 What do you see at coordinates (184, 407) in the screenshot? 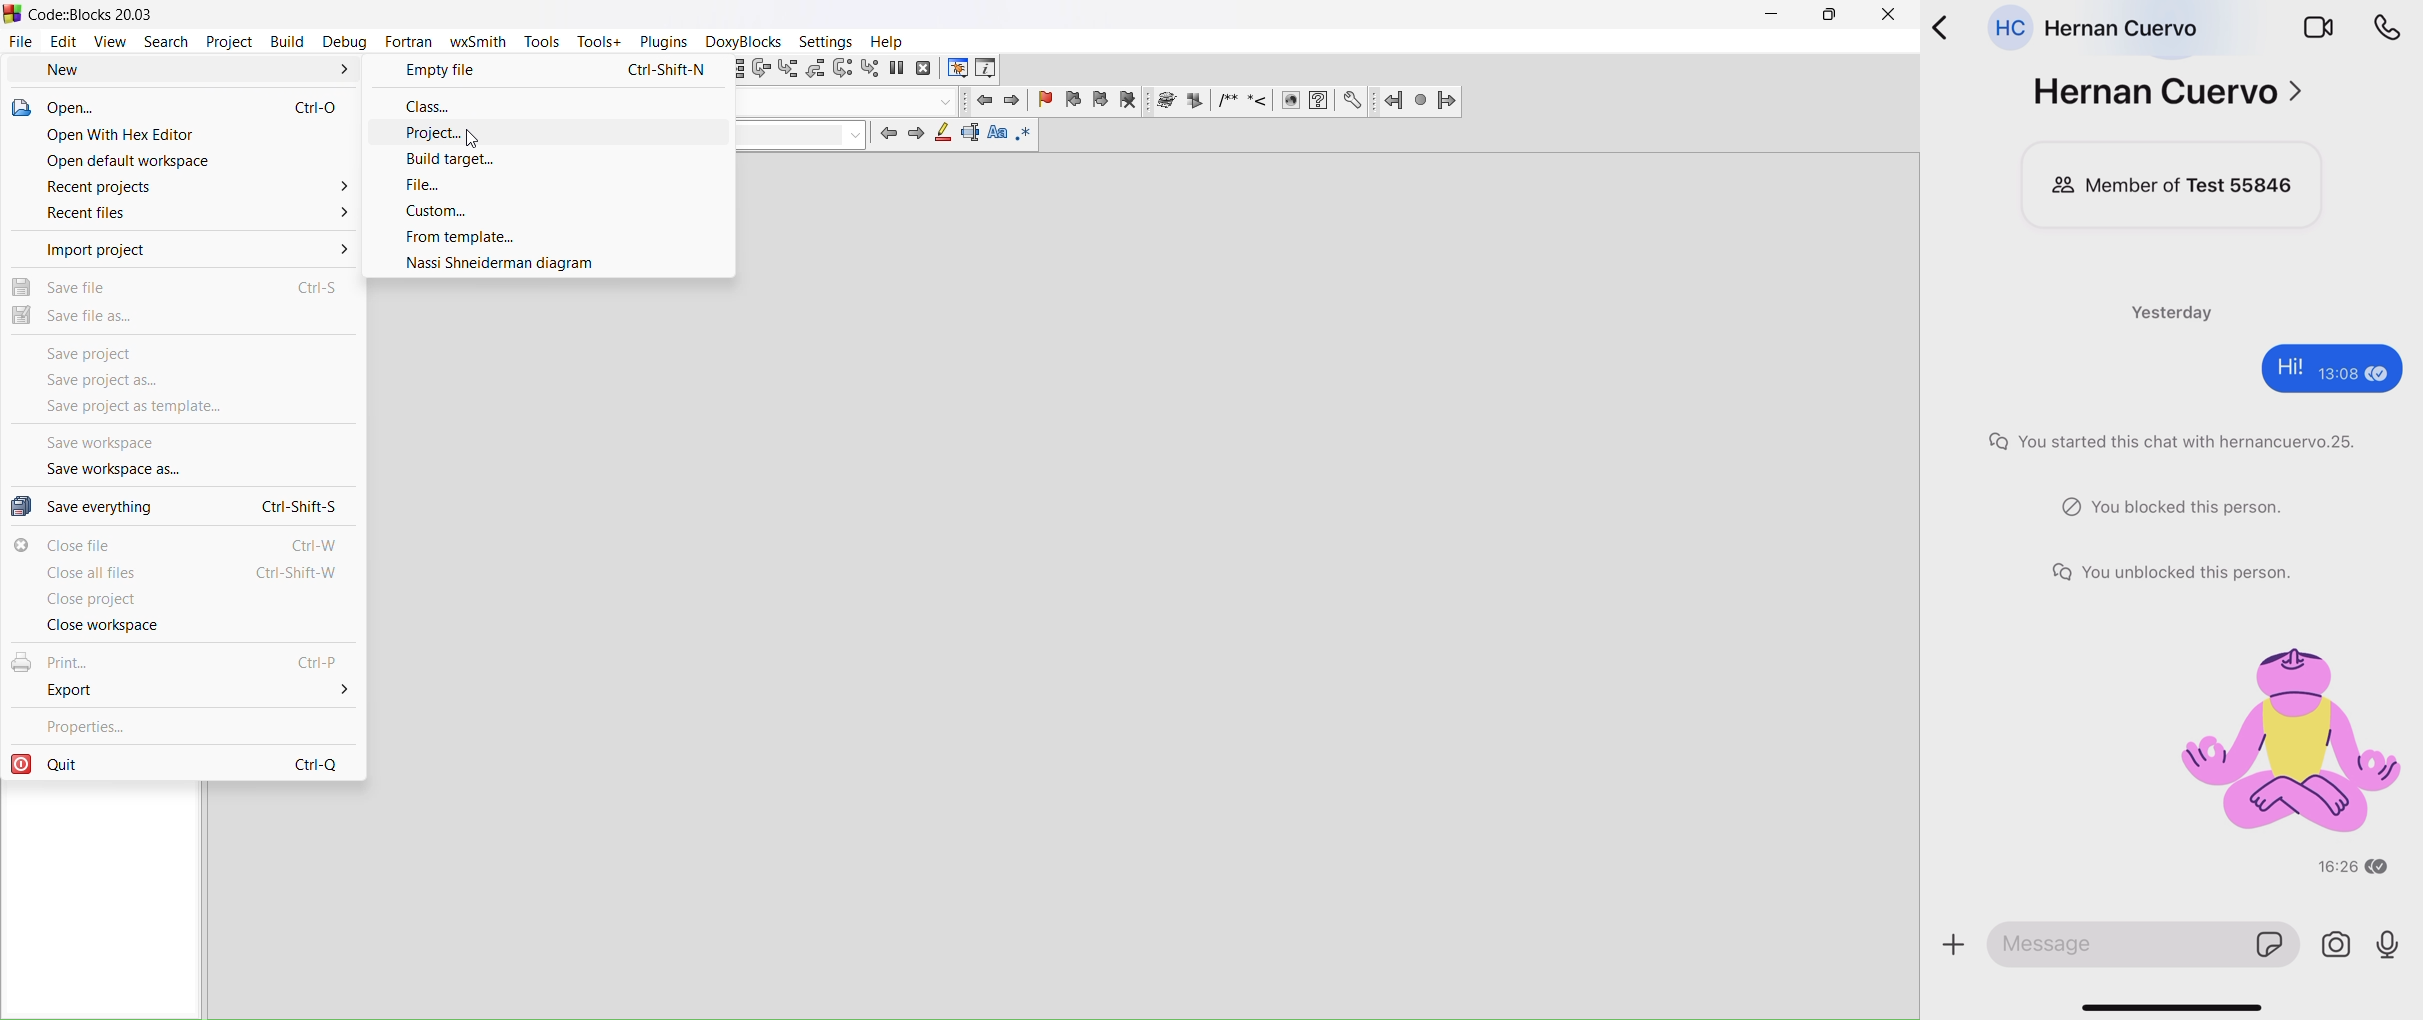
I see `save project as template` at bounding box center [184, 407].